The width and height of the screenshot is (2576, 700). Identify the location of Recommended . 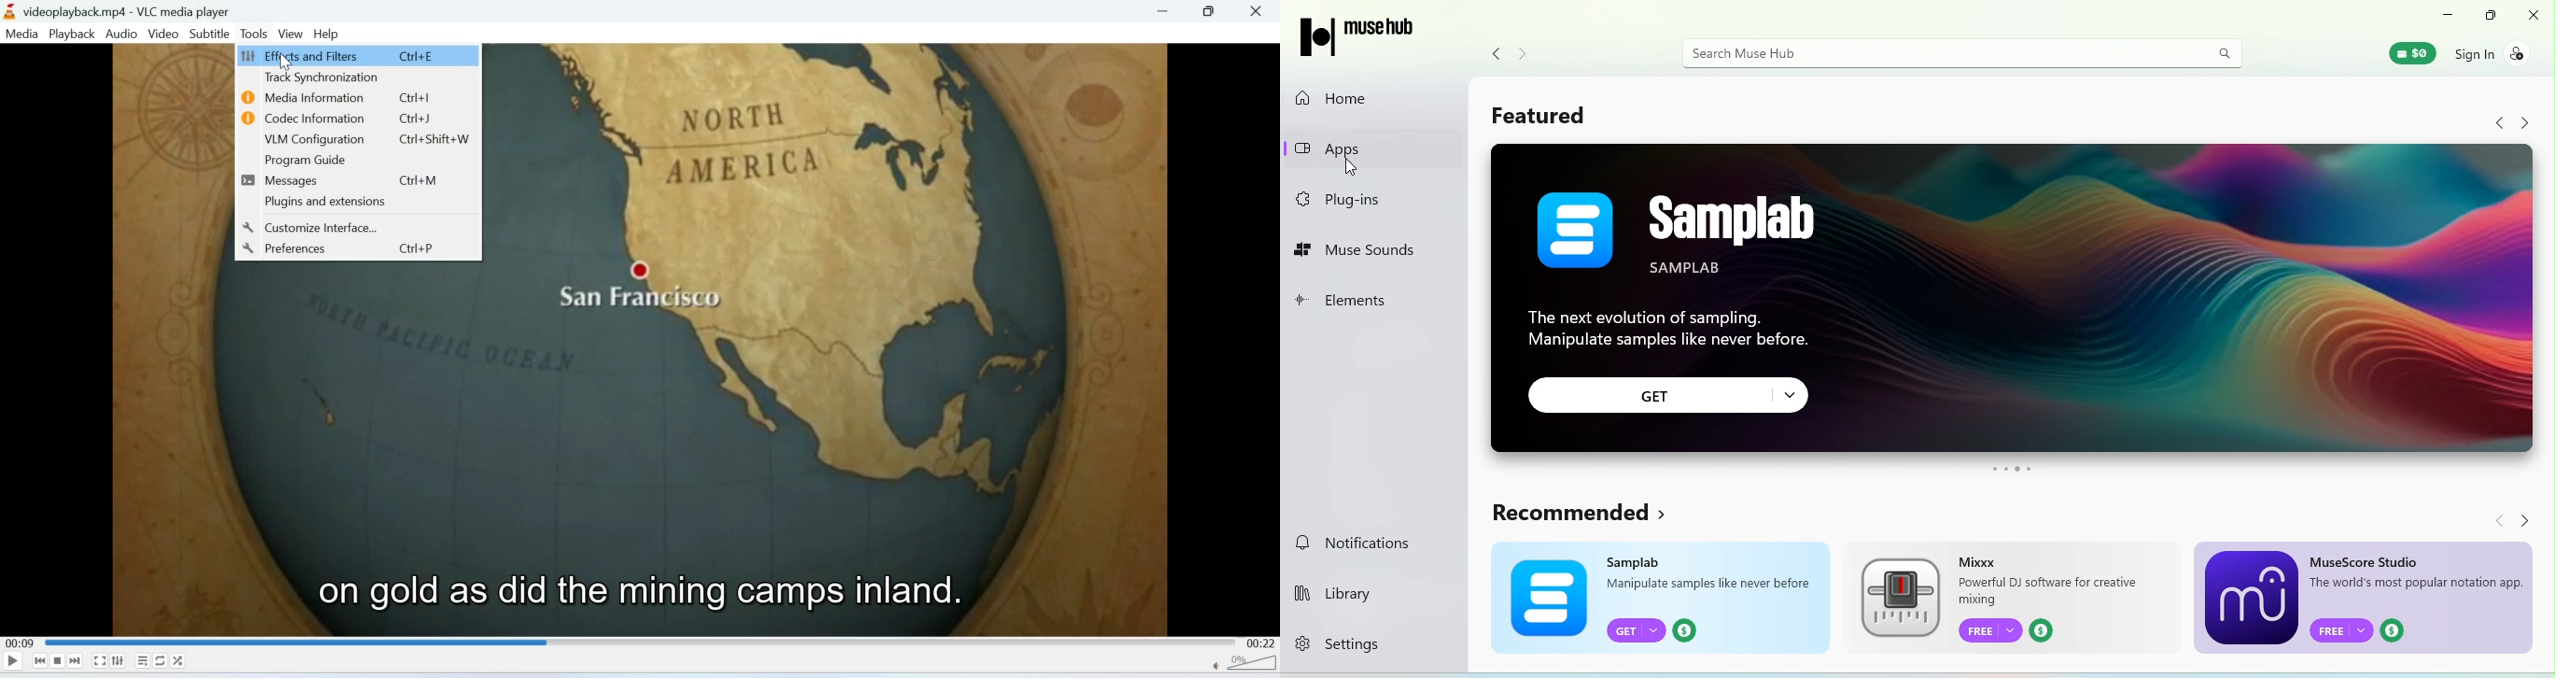
(1584, 516).